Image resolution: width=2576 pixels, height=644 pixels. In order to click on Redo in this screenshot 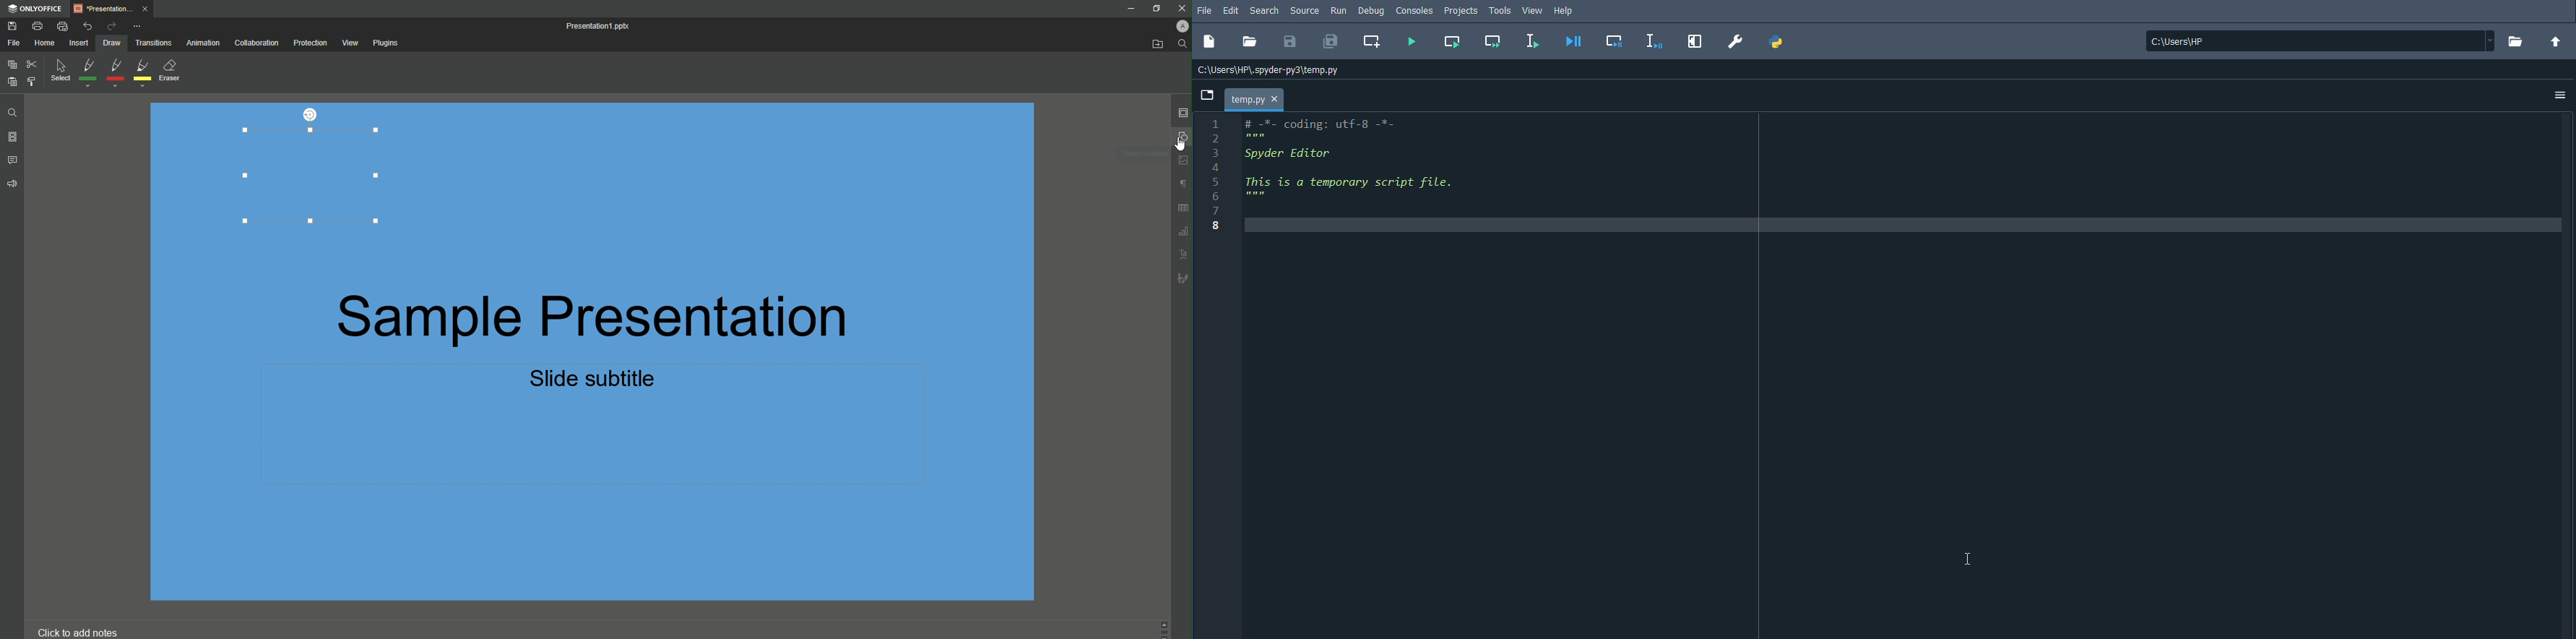, I will do `click(110, 26)`.